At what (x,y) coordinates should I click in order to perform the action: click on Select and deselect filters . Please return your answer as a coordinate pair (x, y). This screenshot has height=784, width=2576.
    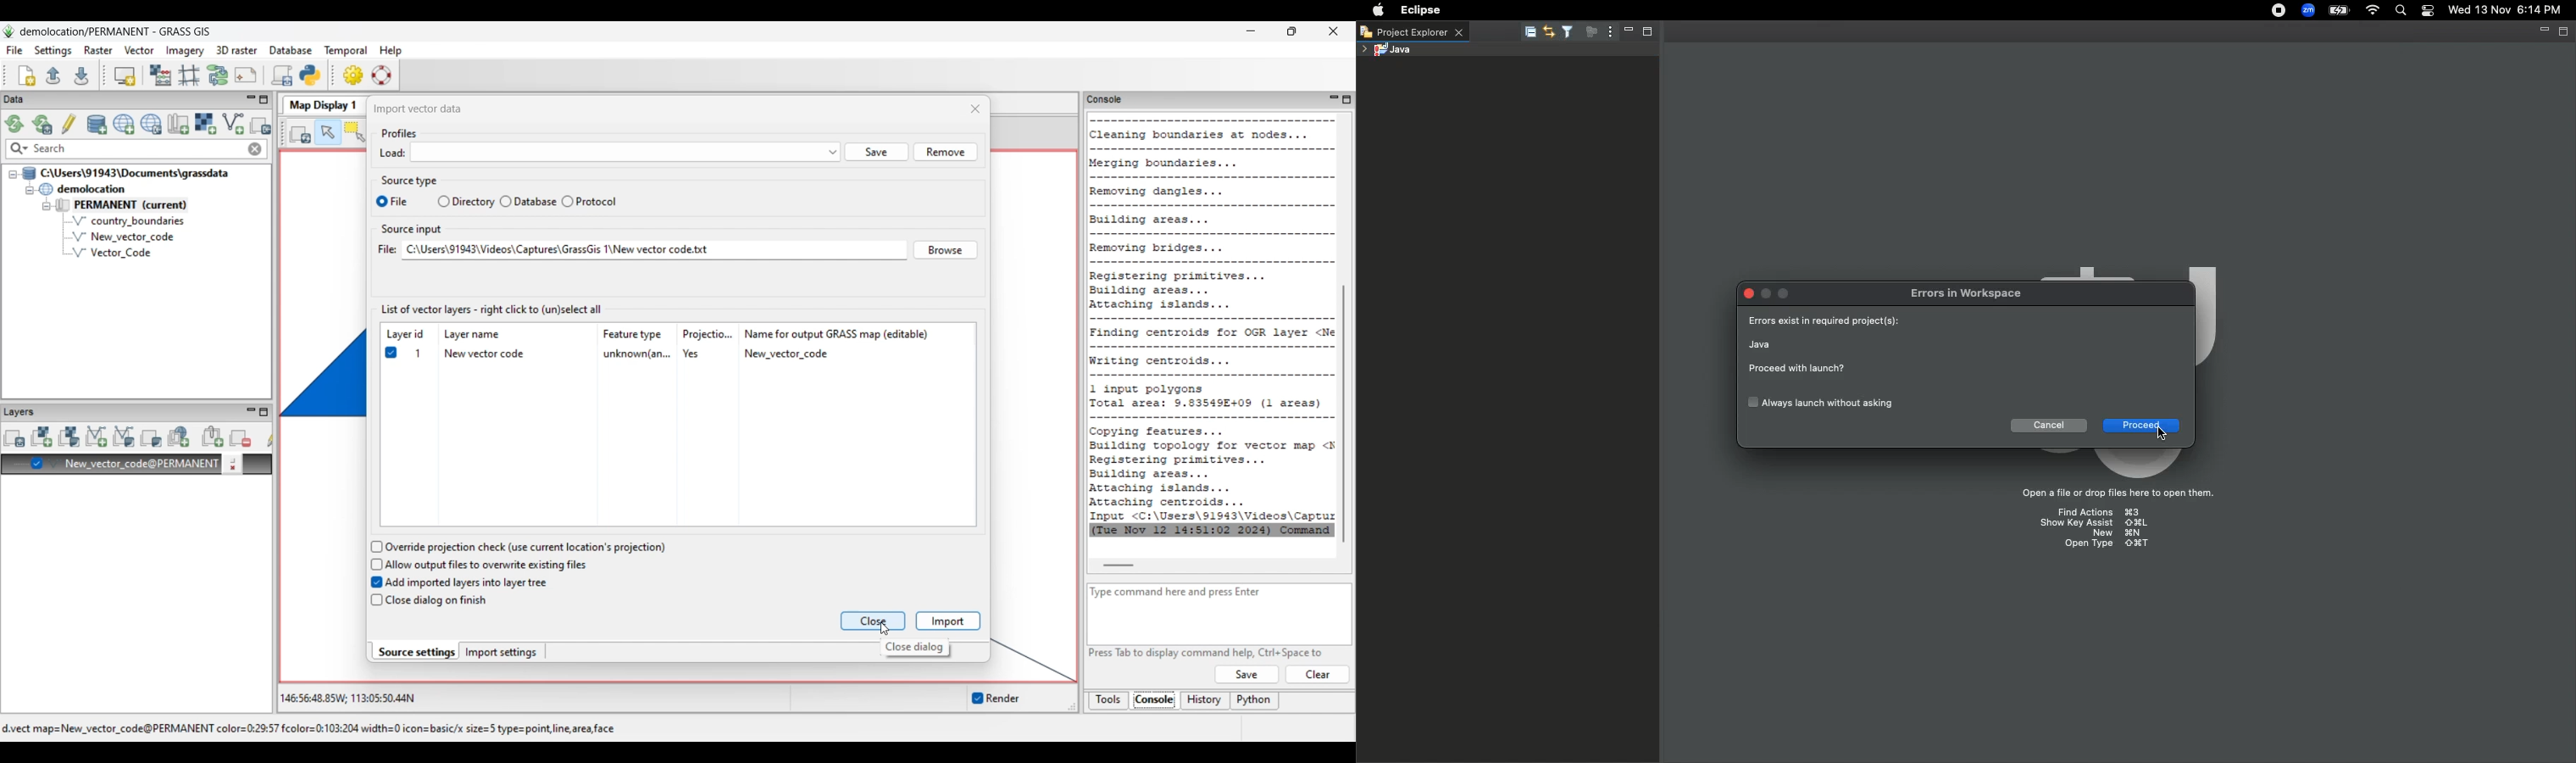
    Looking at the image, I should click on (1568, 33).